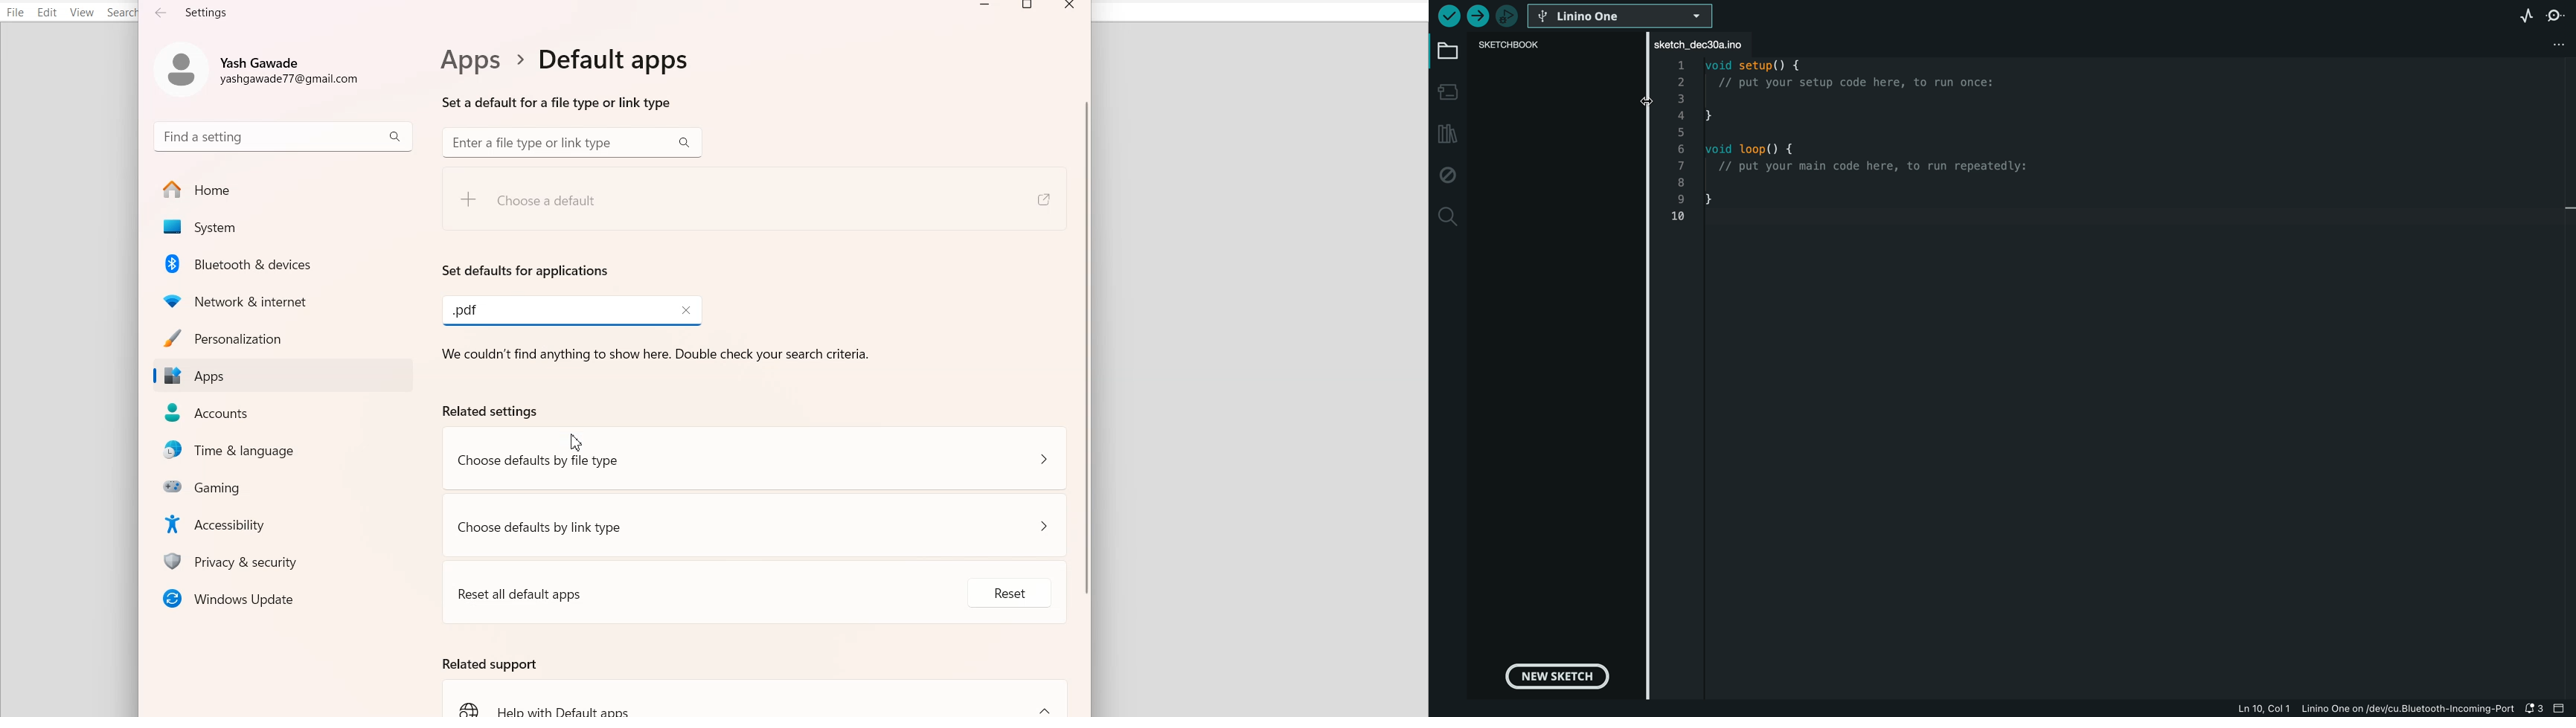  I want to click on Network & Internet, so click(284, 299).